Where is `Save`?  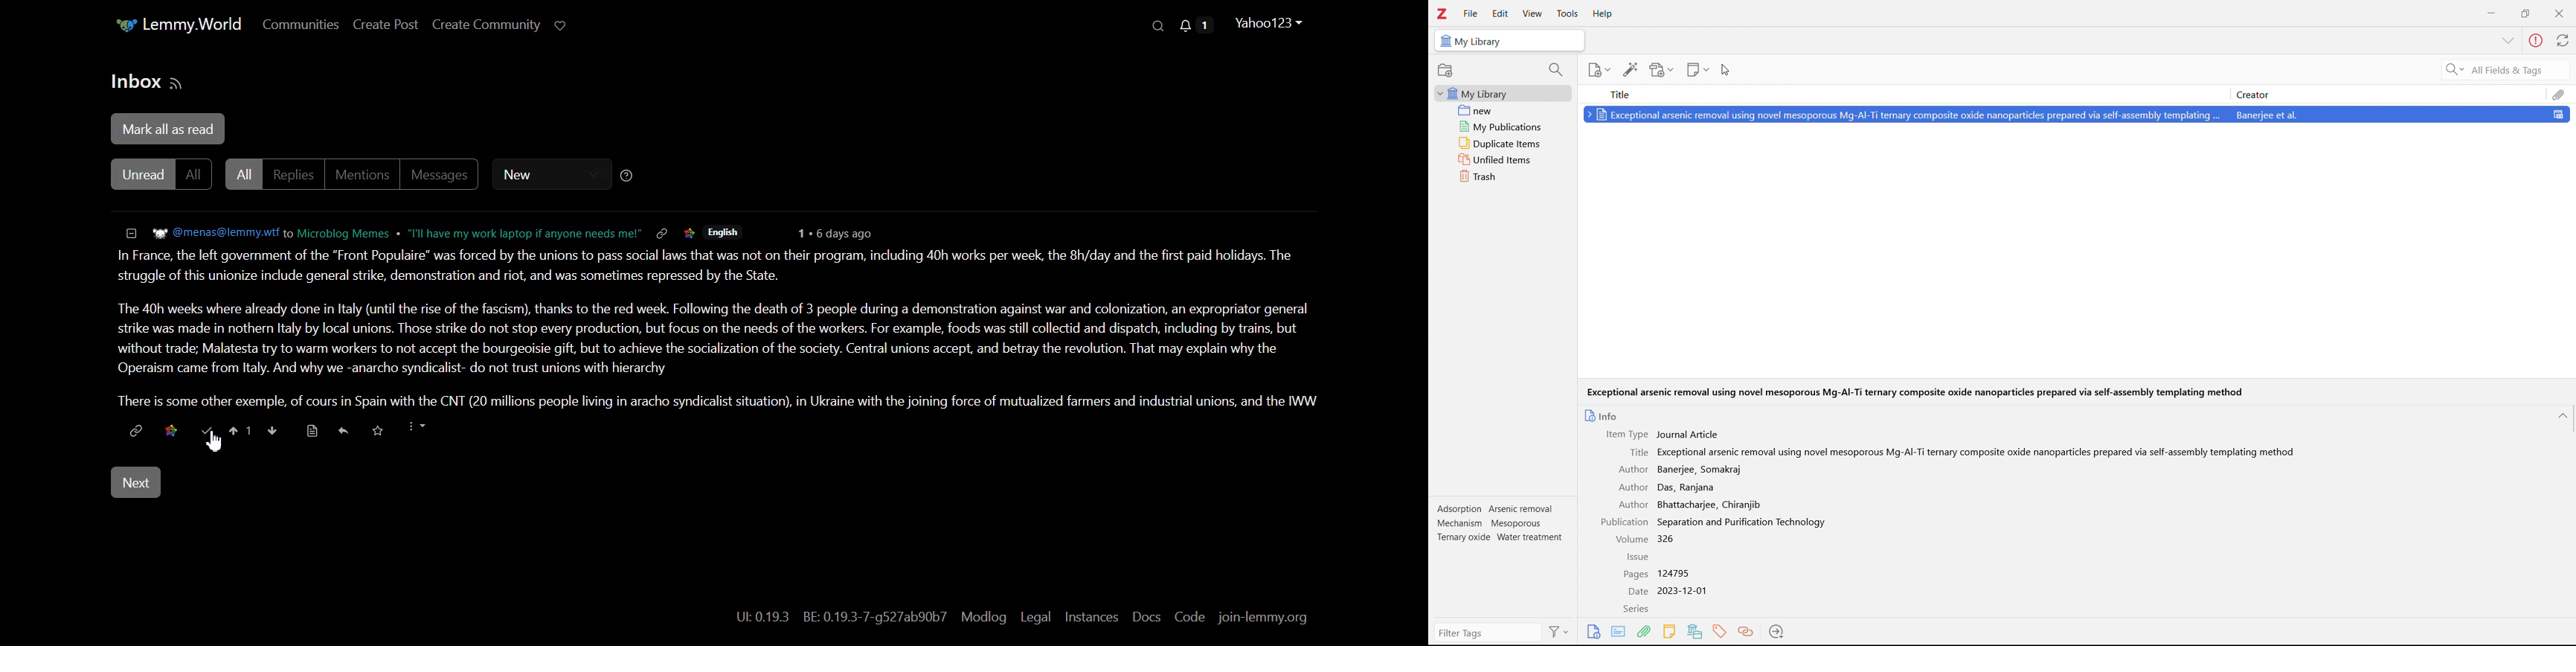
Save is located at coordinates (379, 431).